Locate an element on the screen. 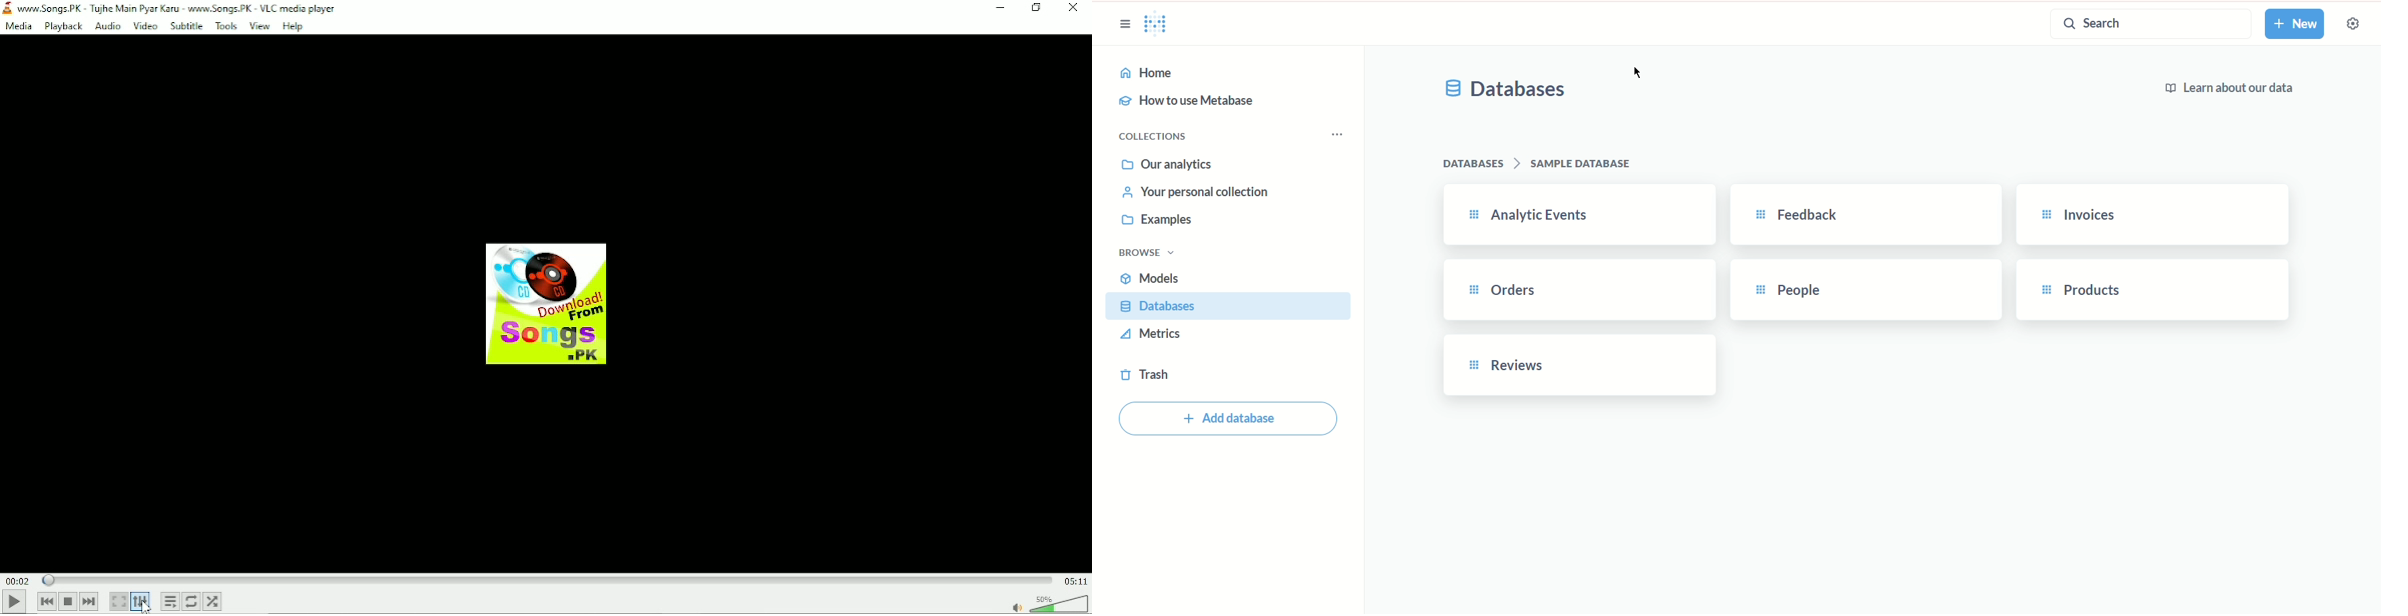  Total duration is located at coordinates (1077, 580).